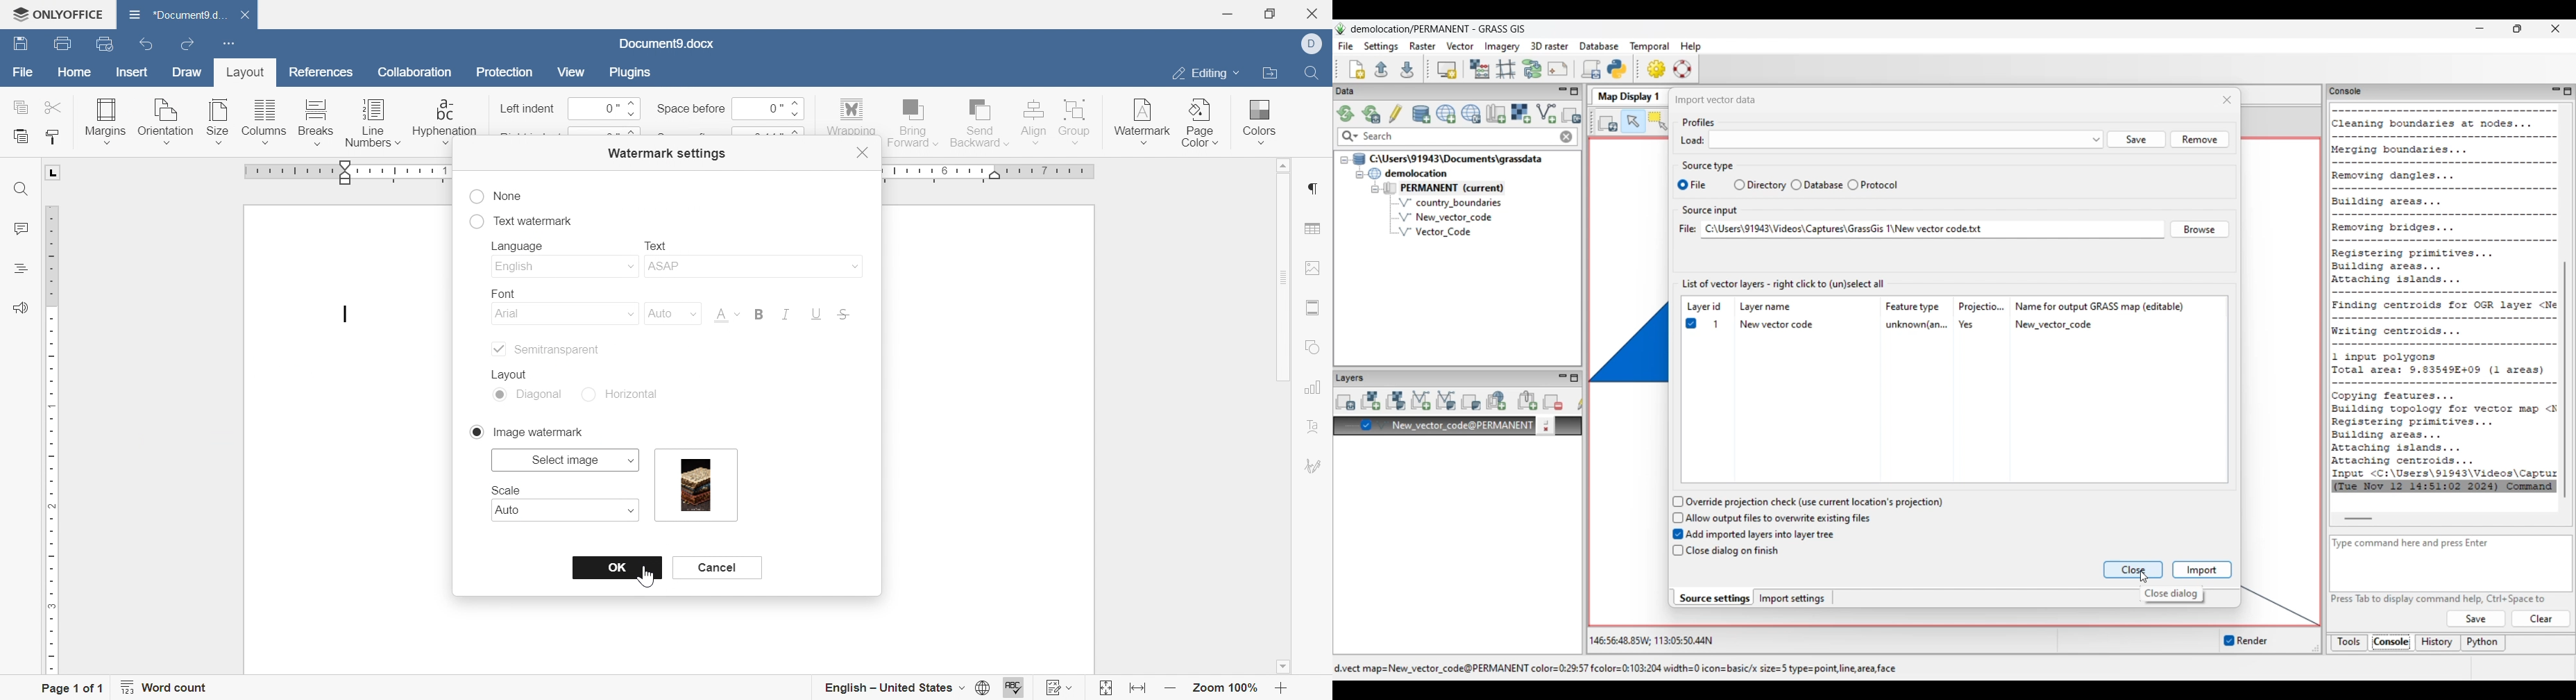 This screenshot has height=700, width=2576. Describe the element at coordinates (52, 440) in the screenshot. I see `ruler` at that location.